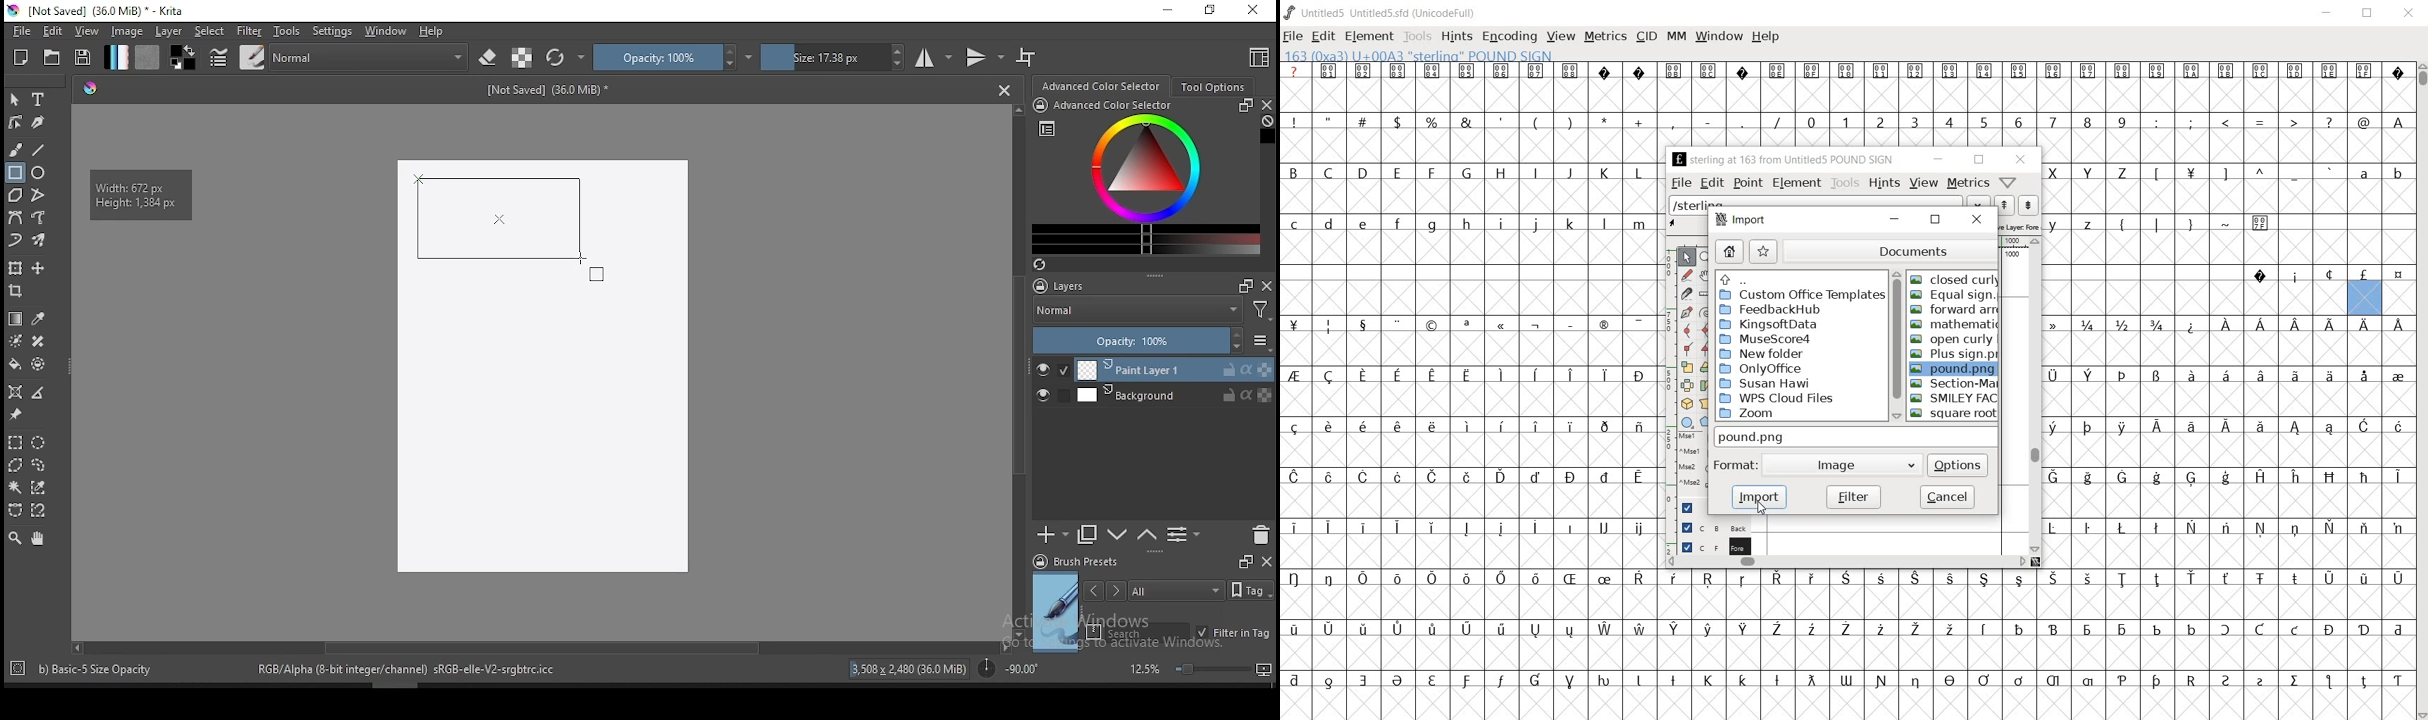  What do you see at coordinates (1150, 342) in the screenshot?
I see `opacity` at bounding box center [1150, 342].